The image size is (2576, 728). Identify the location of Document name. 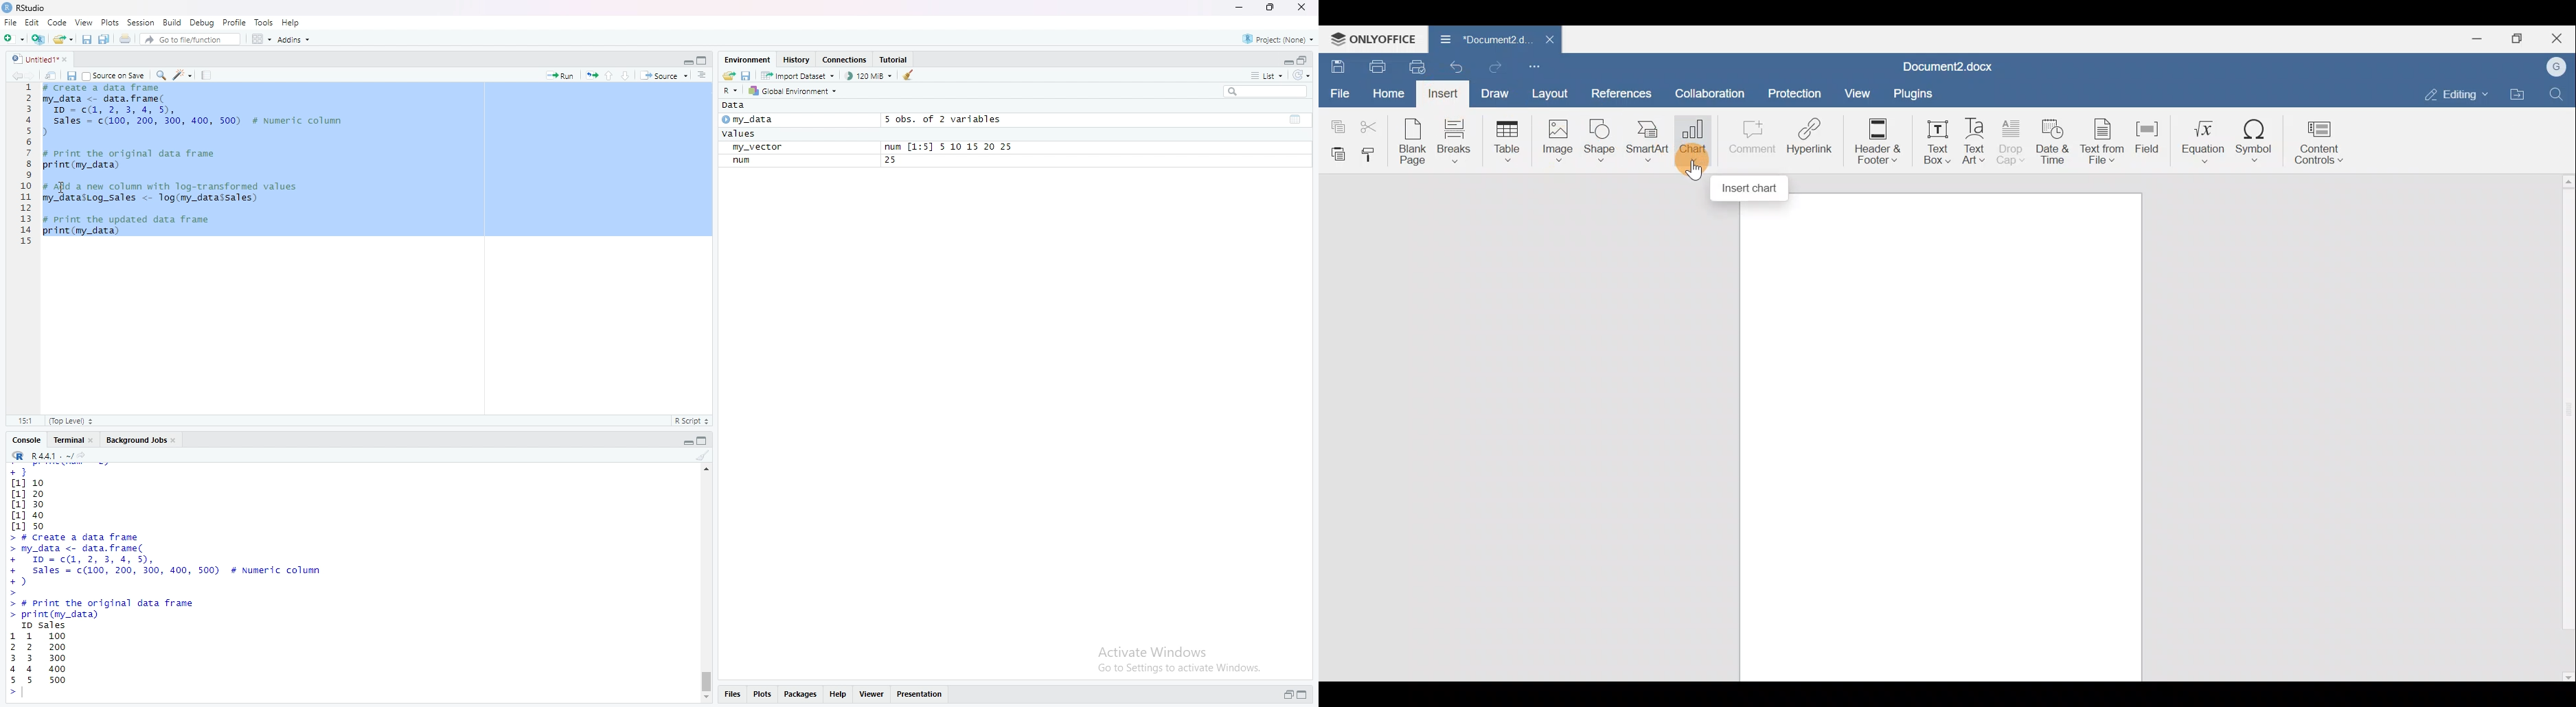
(1956, 65).